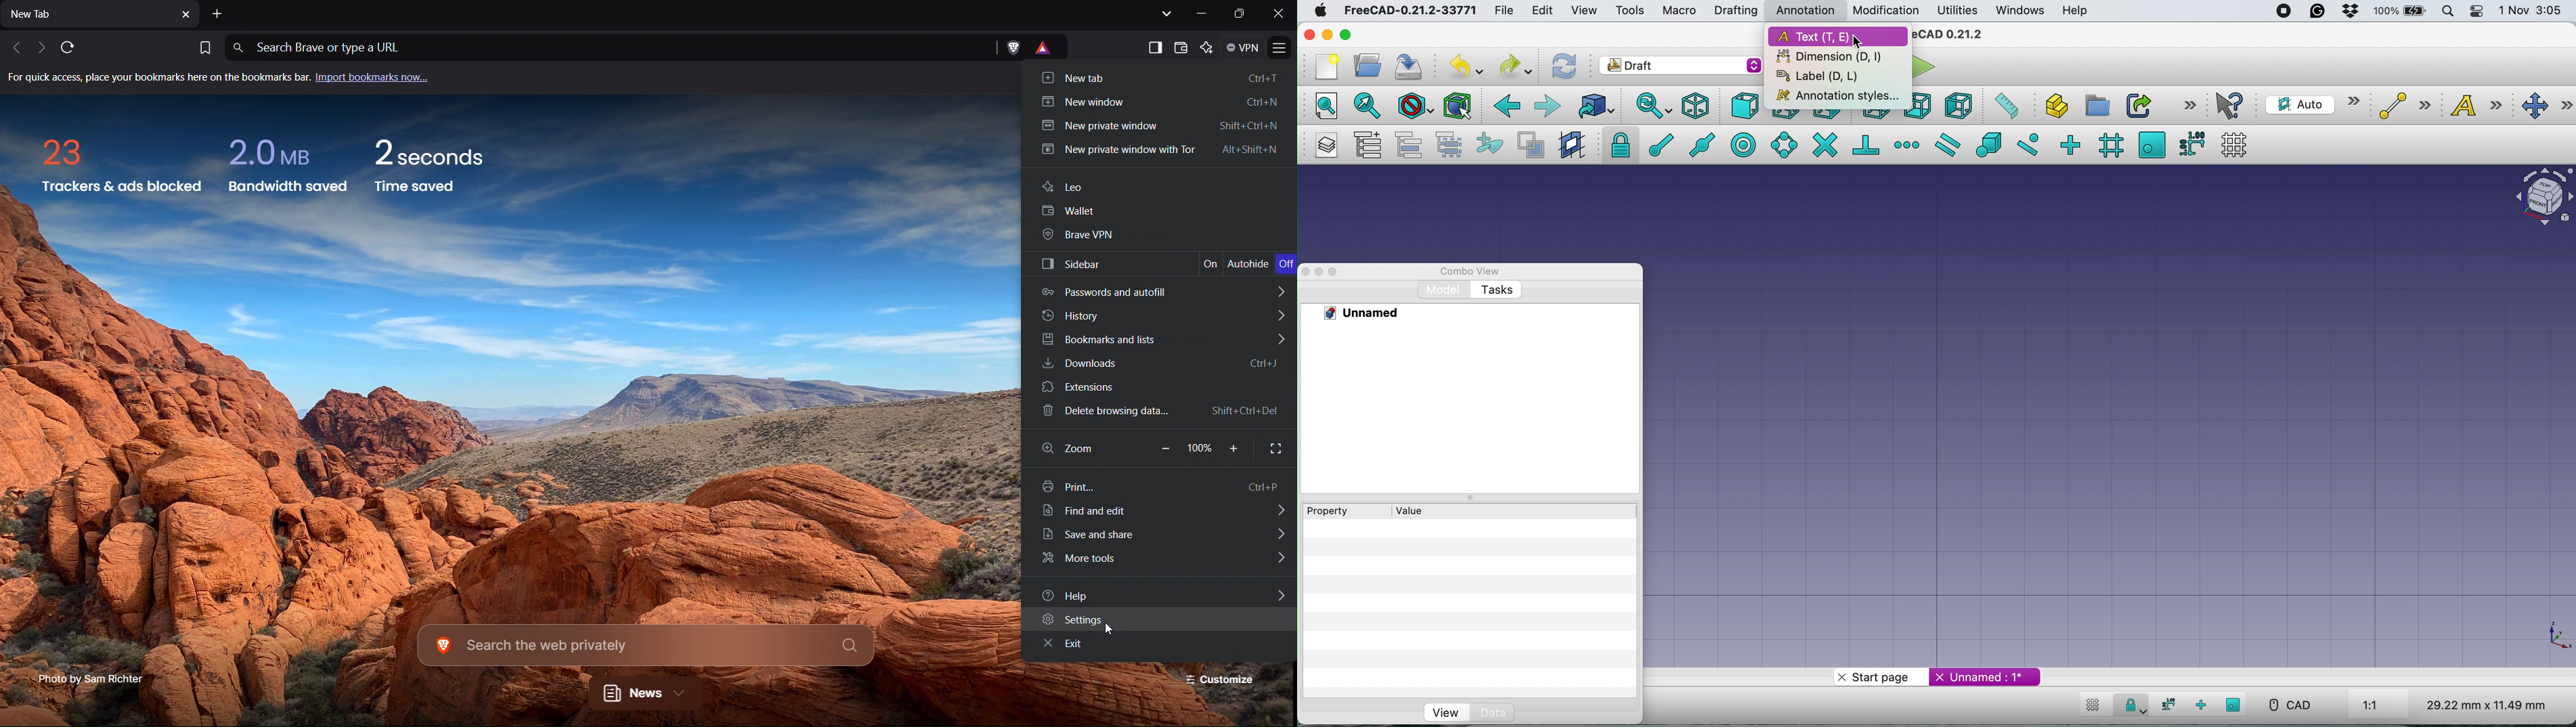  What do you see at coordinates (1158, 563) in the screenshot?
I see `More tools` at bounding box center [1158, 563].